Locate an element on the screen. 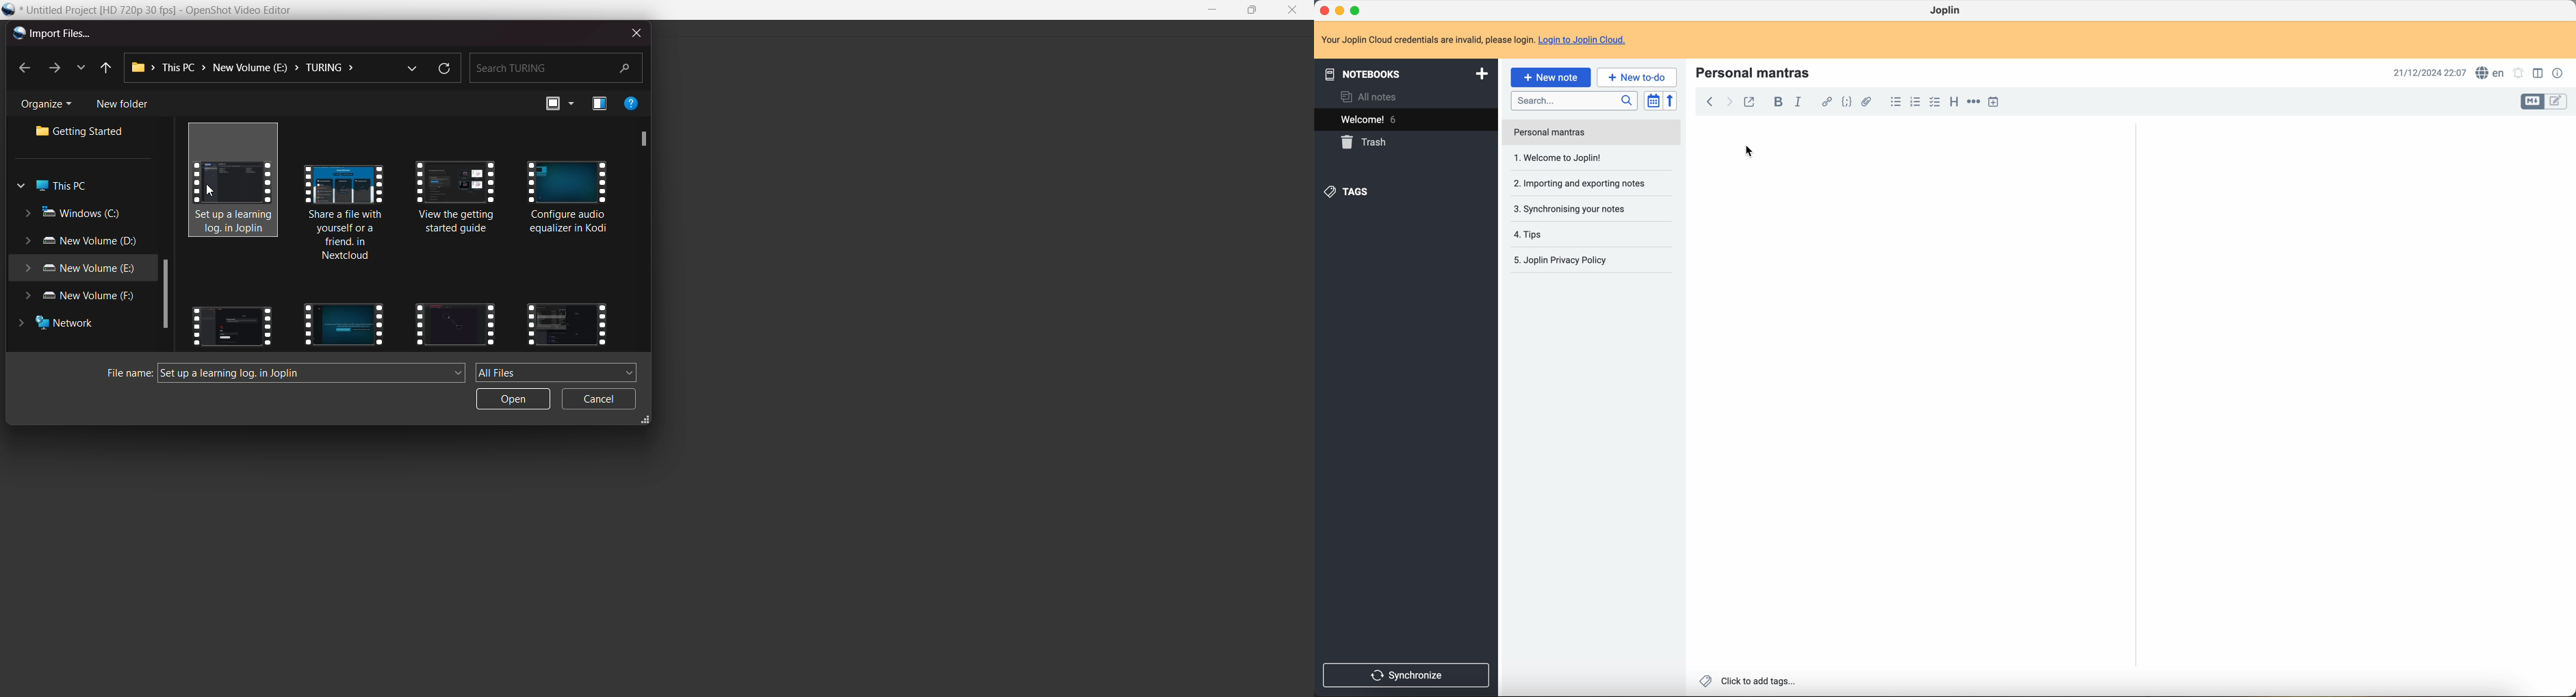  bulleted list is located at coordinates (1895, 102).